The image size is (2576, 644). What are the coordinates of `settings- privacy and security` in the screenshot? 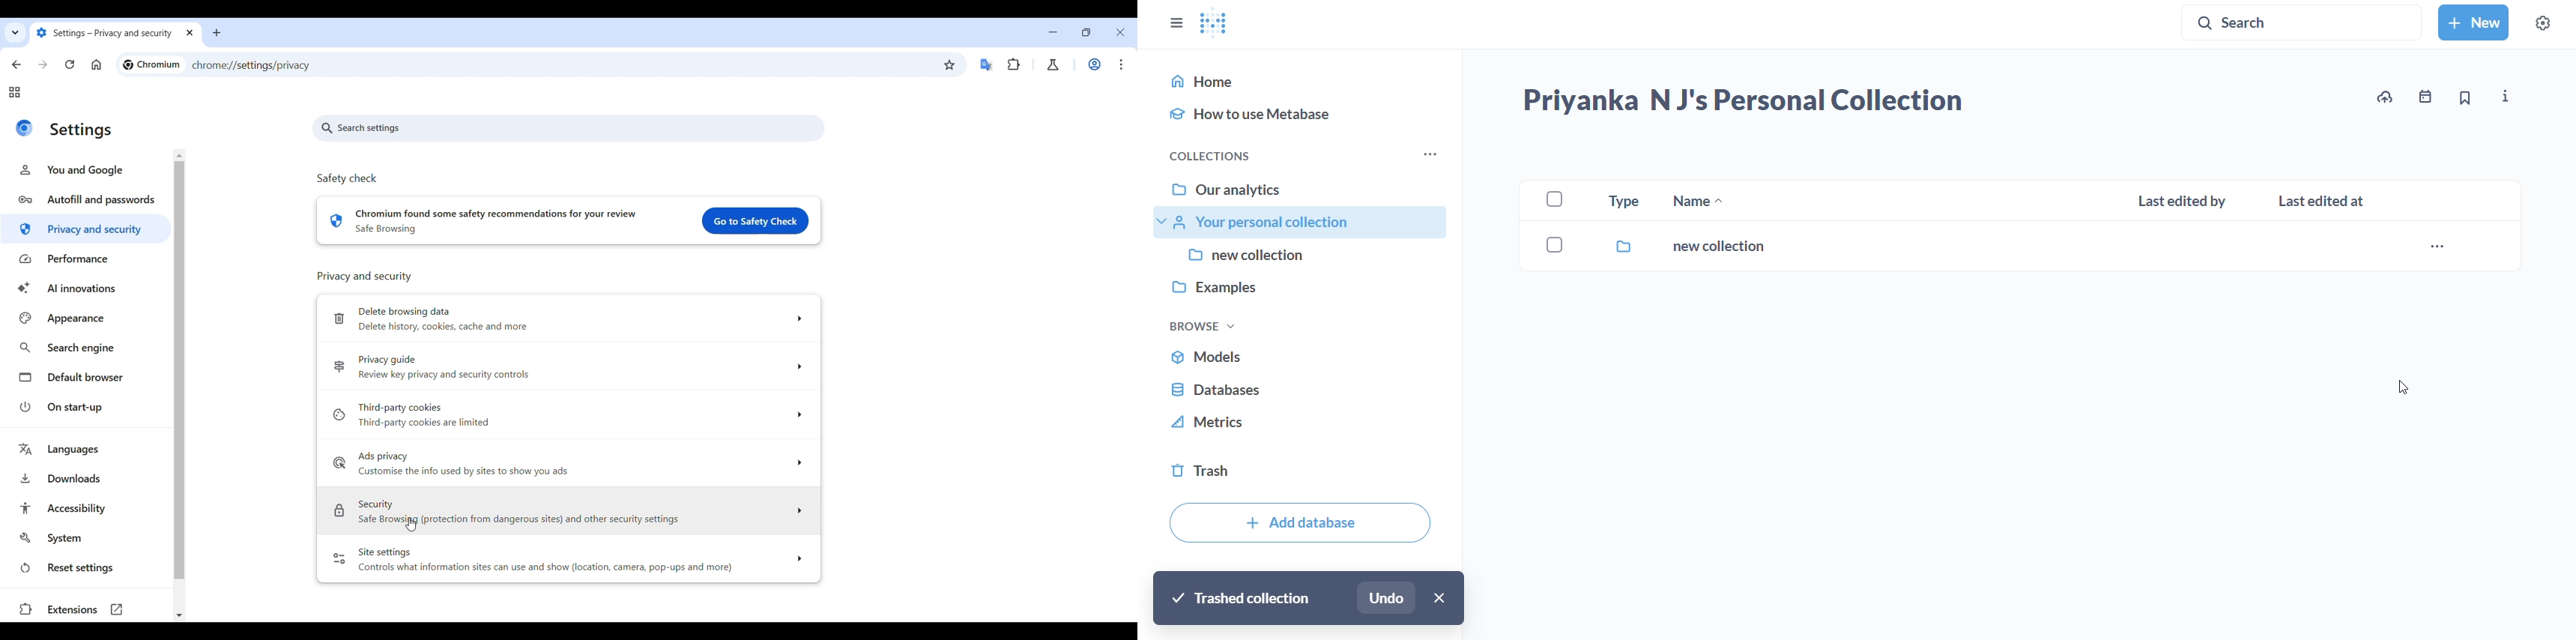 It's located at (105, 33).